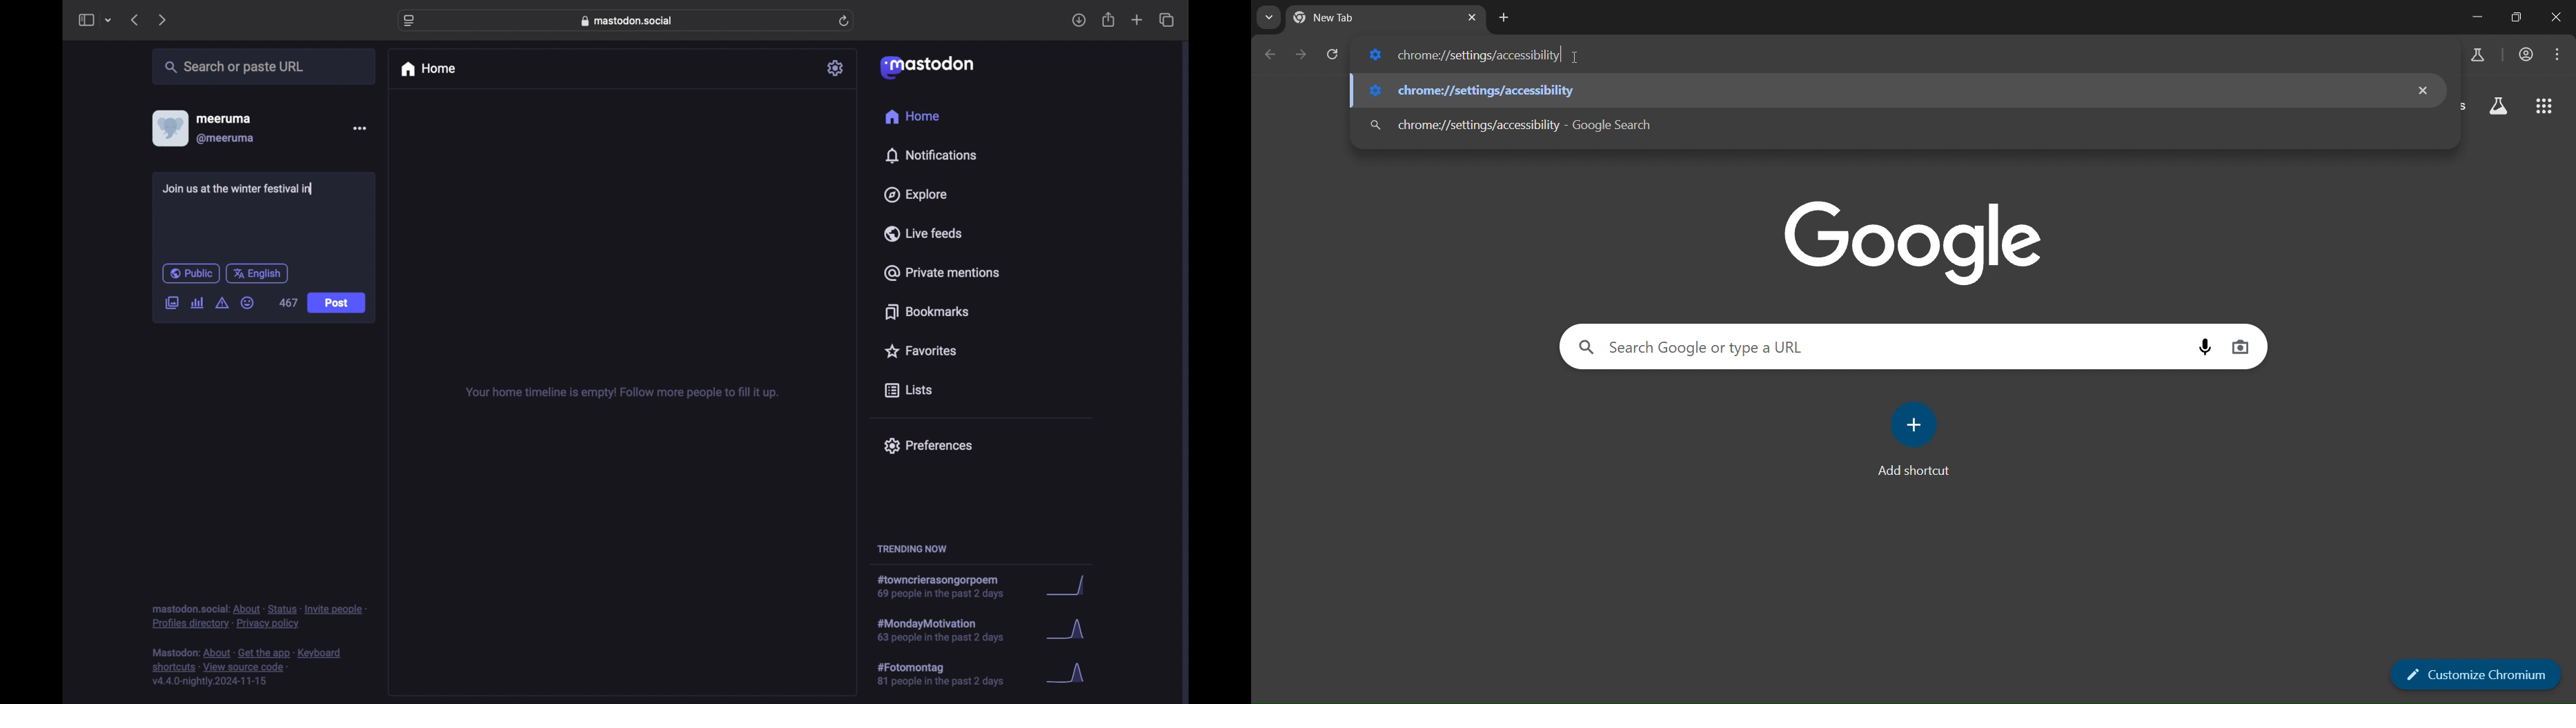 The width and height of the screenshot is (2576, 728). I want to click on hashtag trend, so click(950, 675).